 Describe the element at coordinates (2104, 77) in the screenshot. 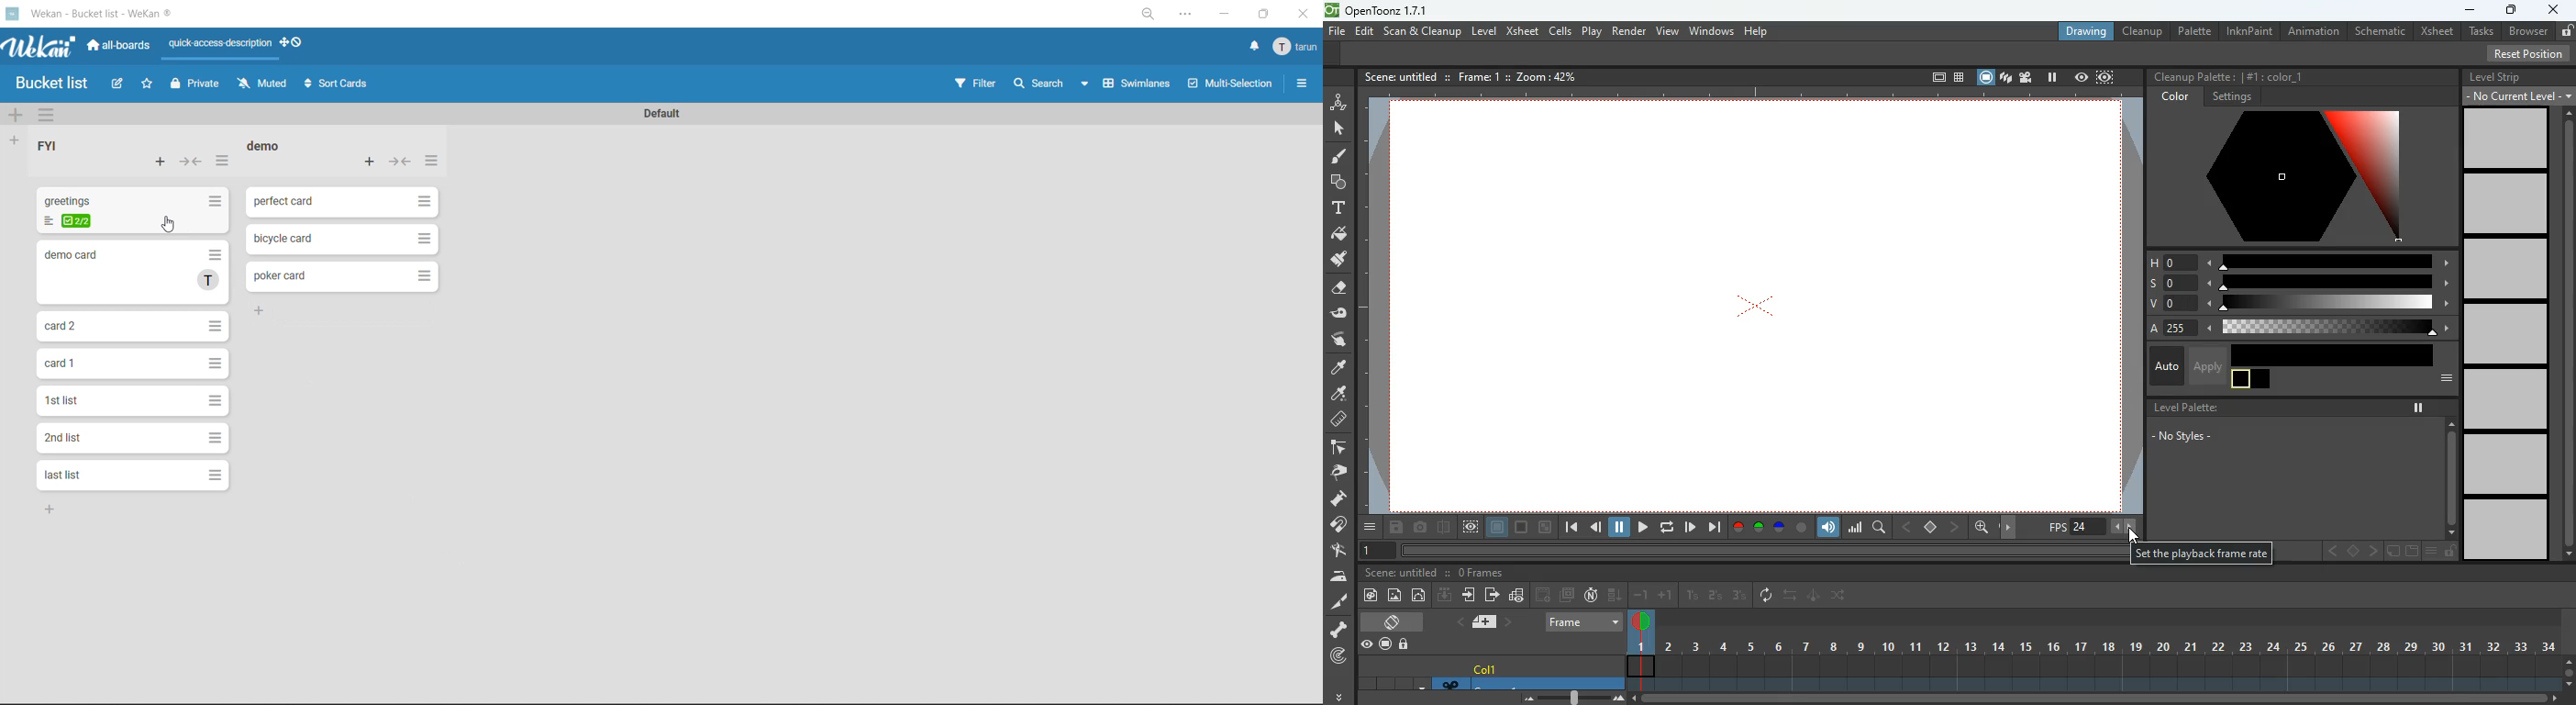

I see `frame` at that location.